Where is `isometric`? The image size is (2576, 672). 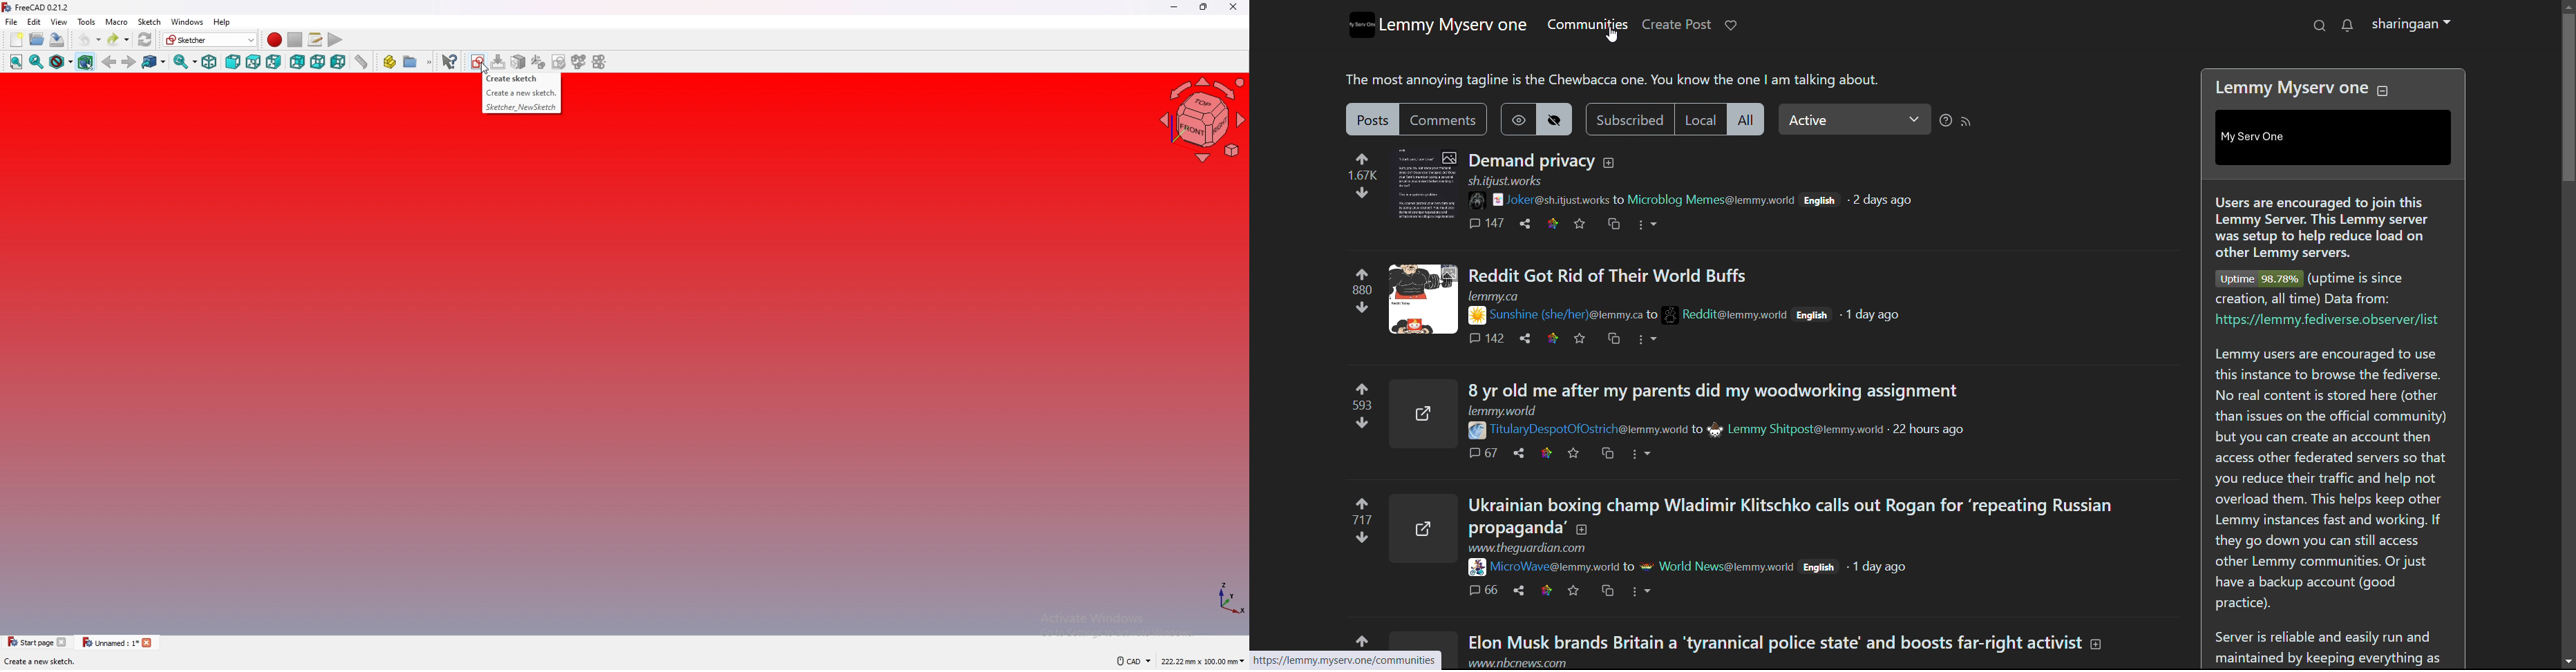
isometric is located at coordinates (210, 62).